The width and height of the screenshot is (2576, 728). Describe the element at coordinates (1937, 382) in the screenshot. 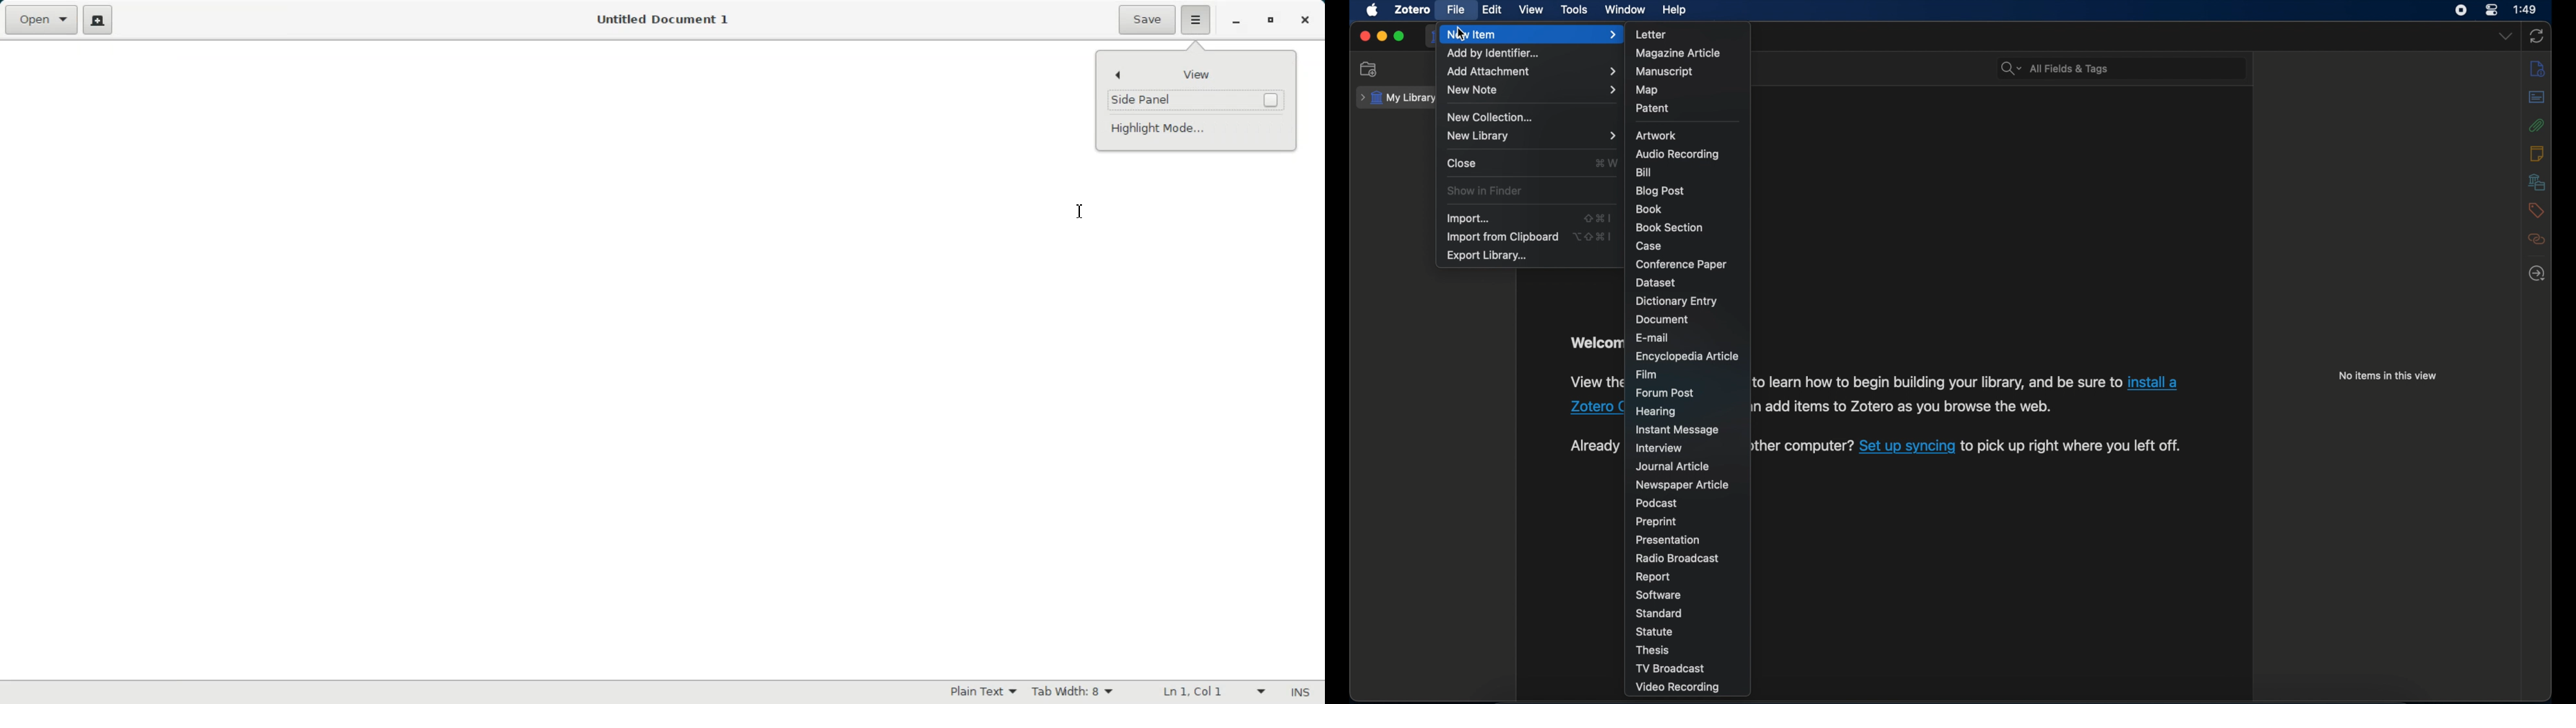

I see `to learn how to begin building your library, and be sure to` at that location.